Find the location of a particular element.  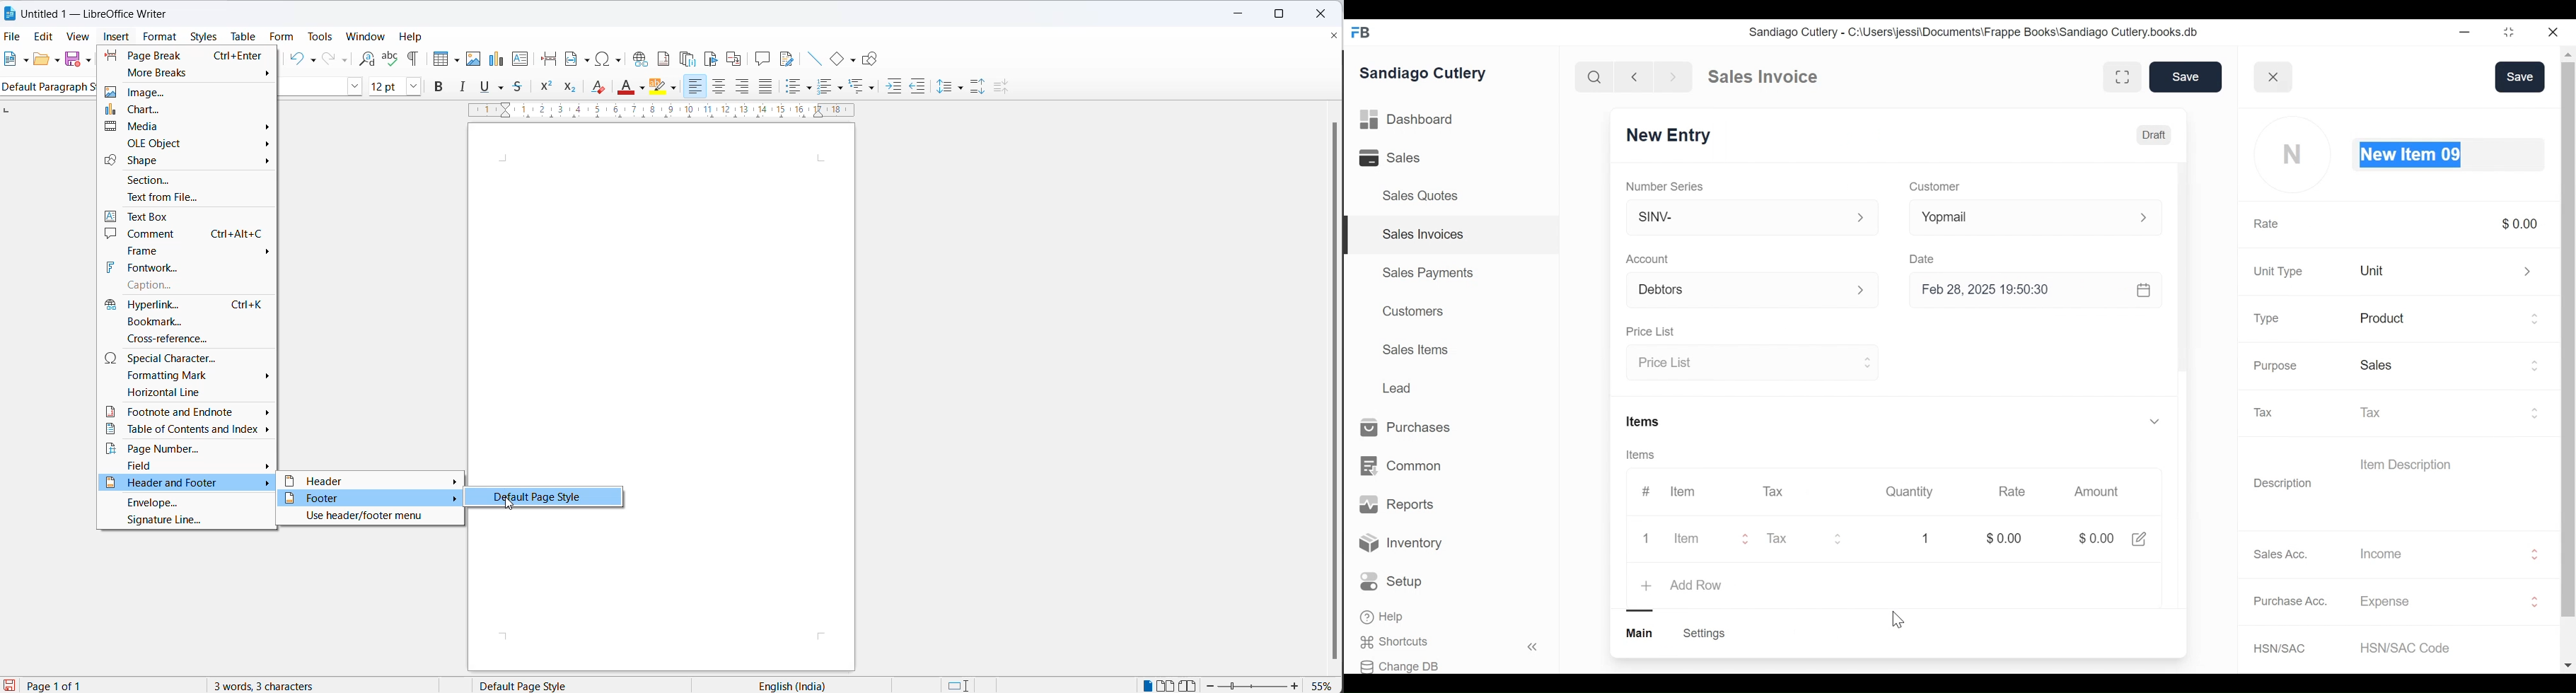

Create is located at coordinates (1703, 634).